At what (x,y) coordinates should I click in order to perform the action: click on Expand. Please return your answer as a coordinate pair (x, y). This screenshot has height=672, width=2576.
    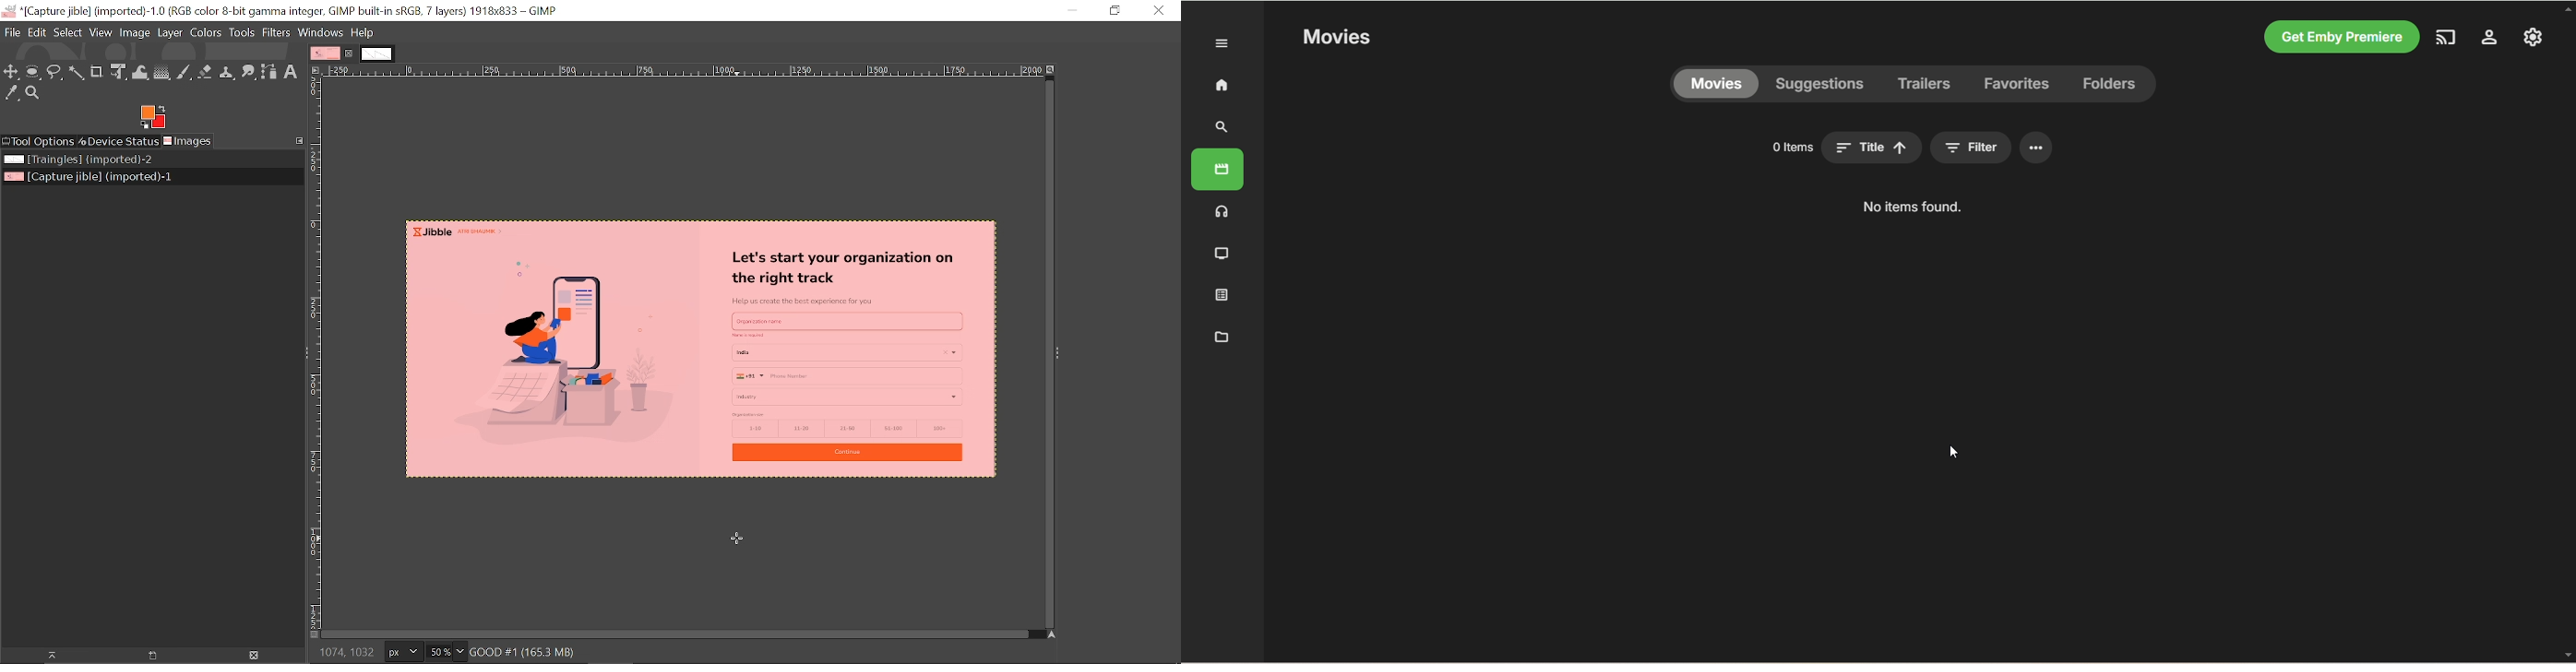
    Looking at the image, I should click on (1222, 44).